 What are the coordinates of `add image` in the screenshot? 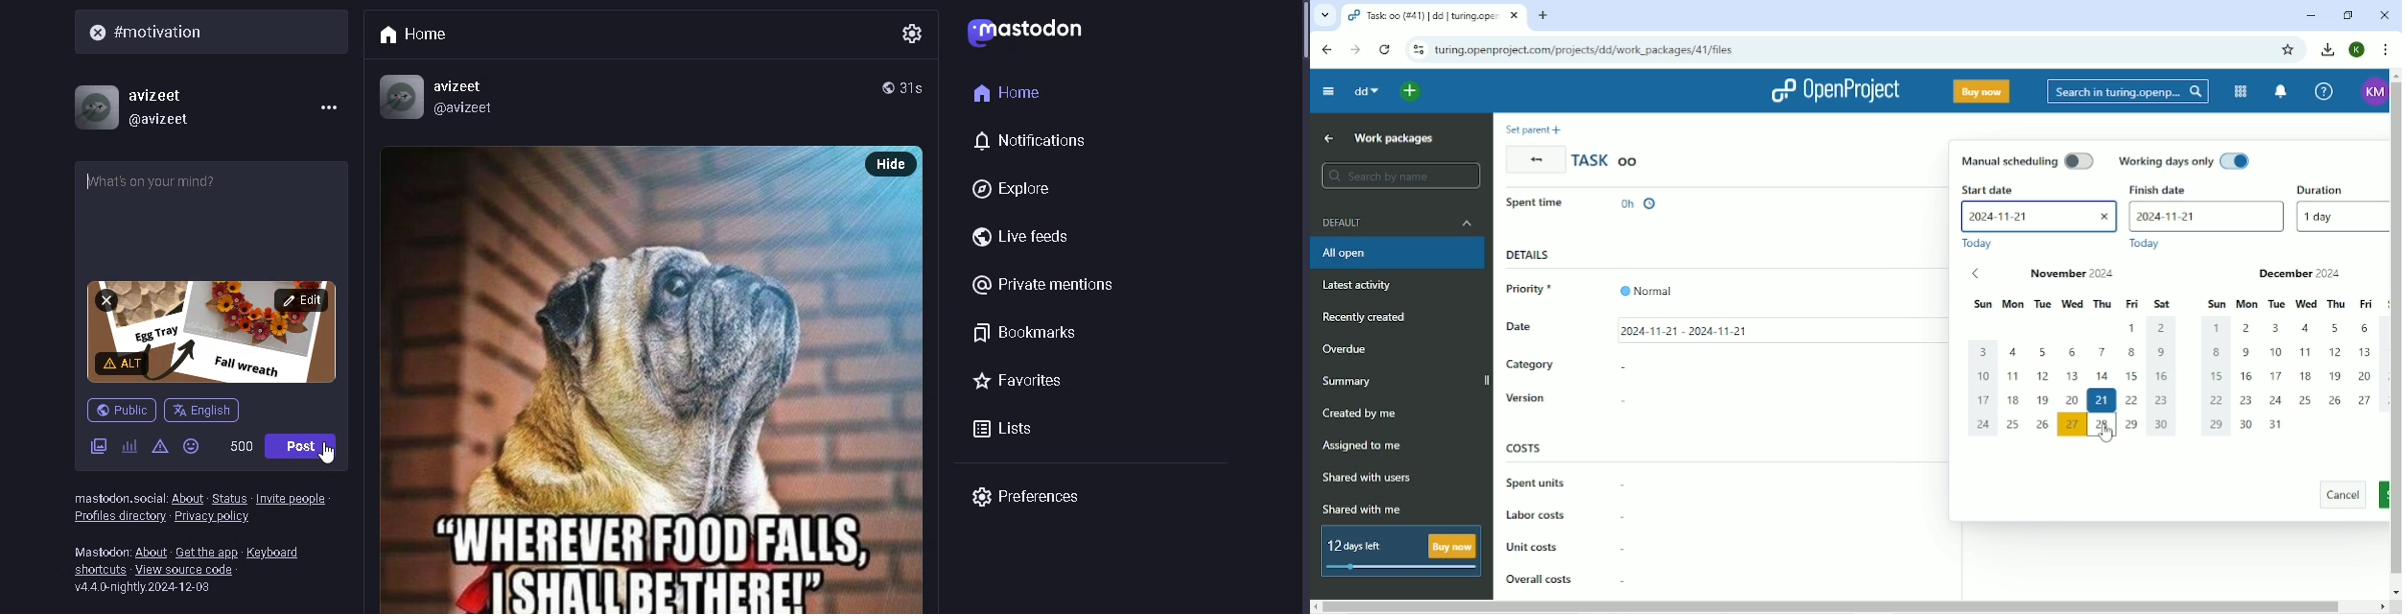 It's located at (97, 446).